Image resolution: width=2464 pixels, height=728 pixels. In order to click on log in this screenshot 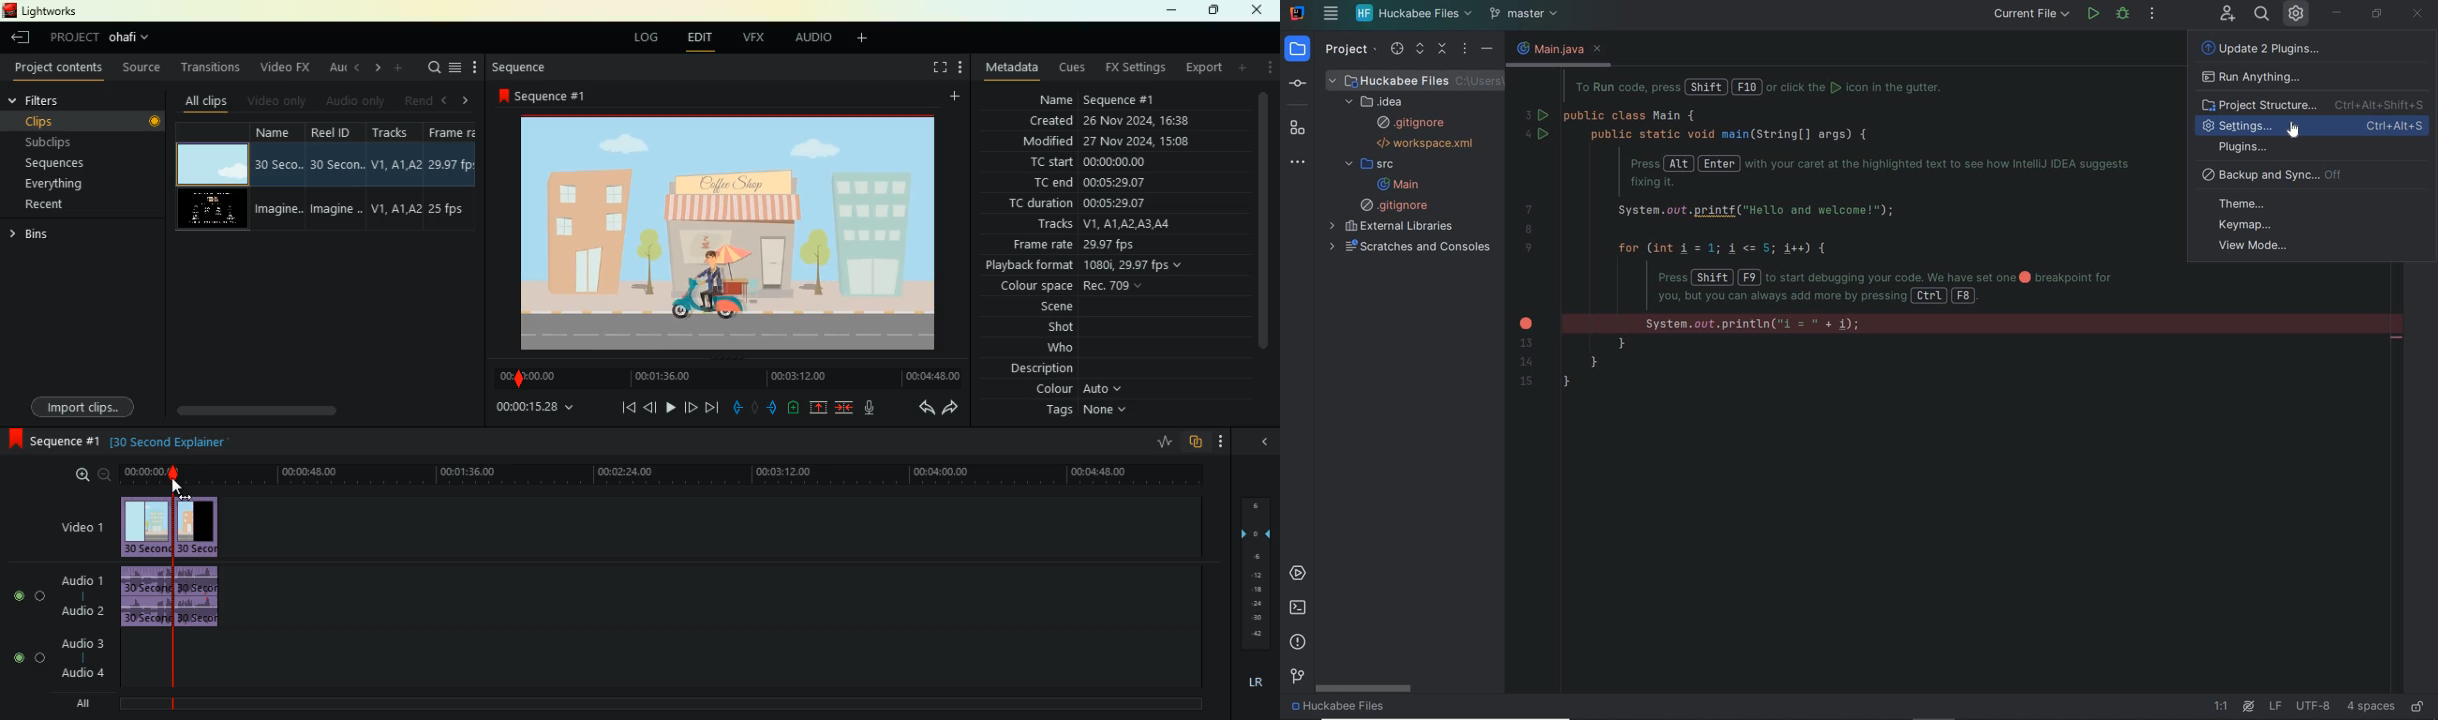, I will do `click(640, 37)`.